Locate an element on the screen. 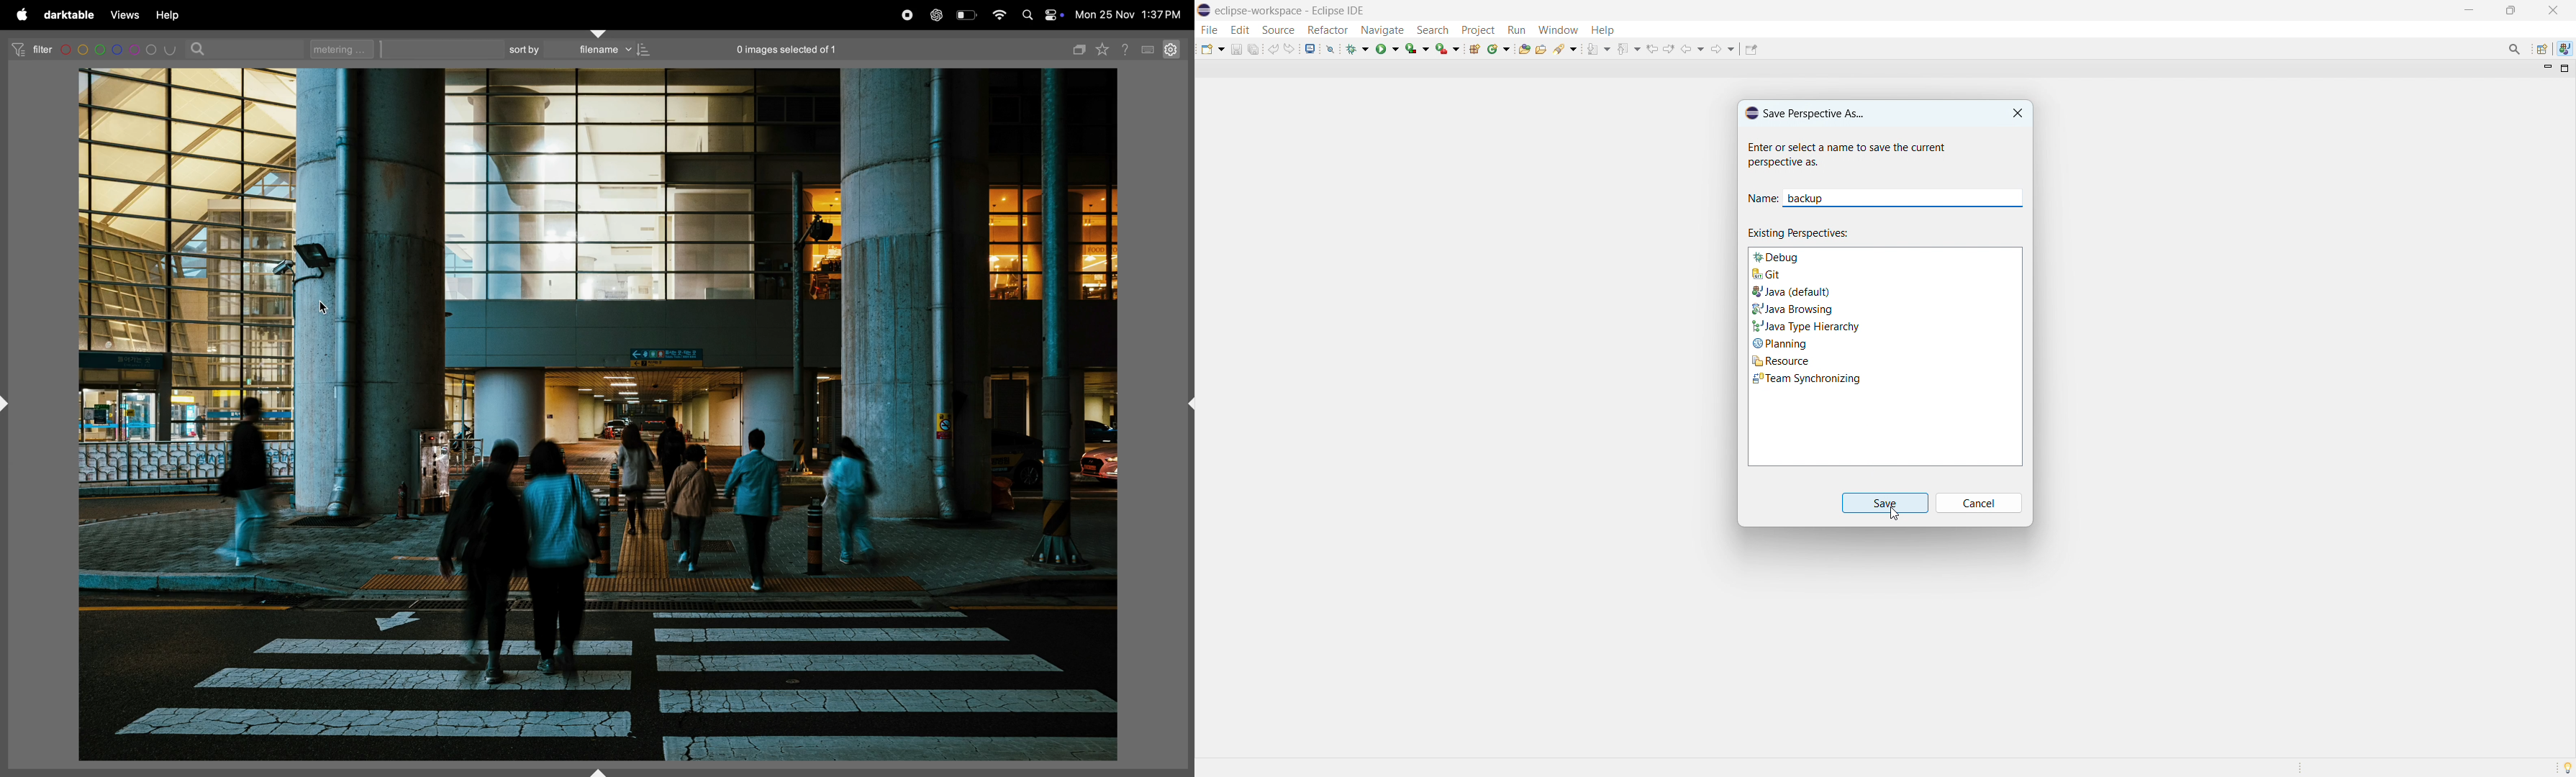 This screenshot has height=784, width=2576. spotlight search is located at coordinates (1028, 14).